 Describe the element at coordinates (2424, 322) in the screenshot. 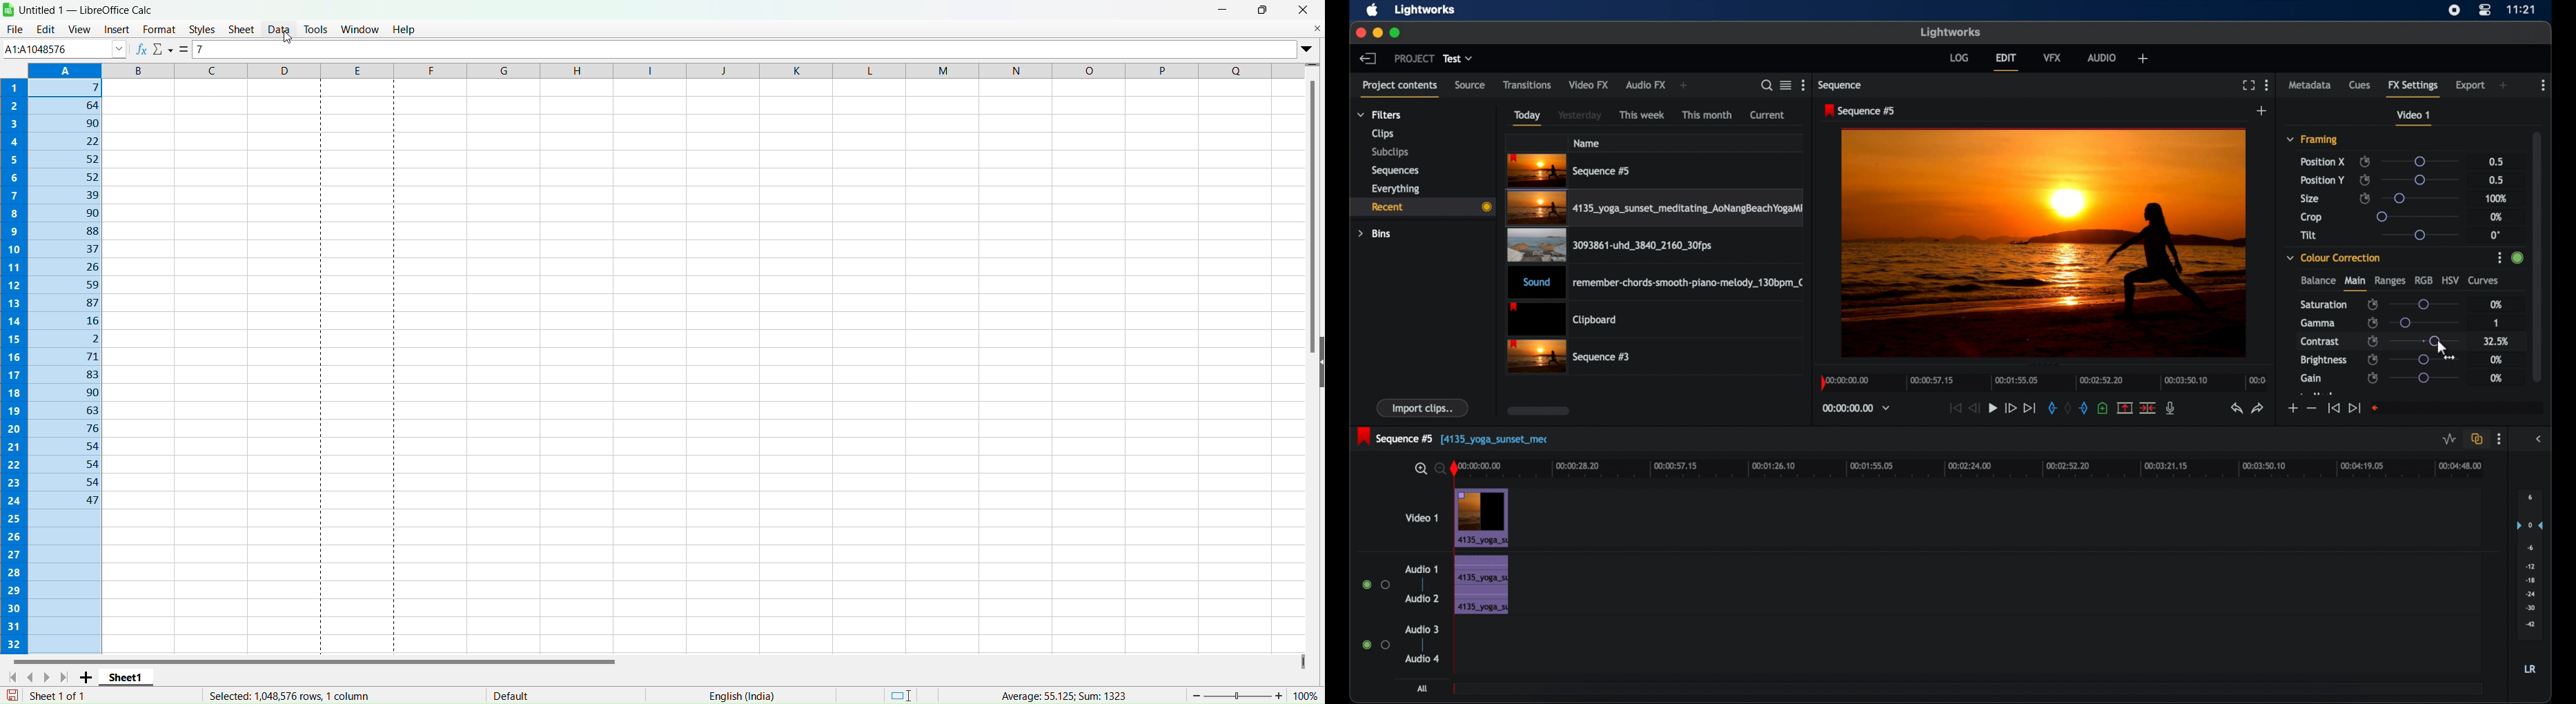

I see `slider` at that location.